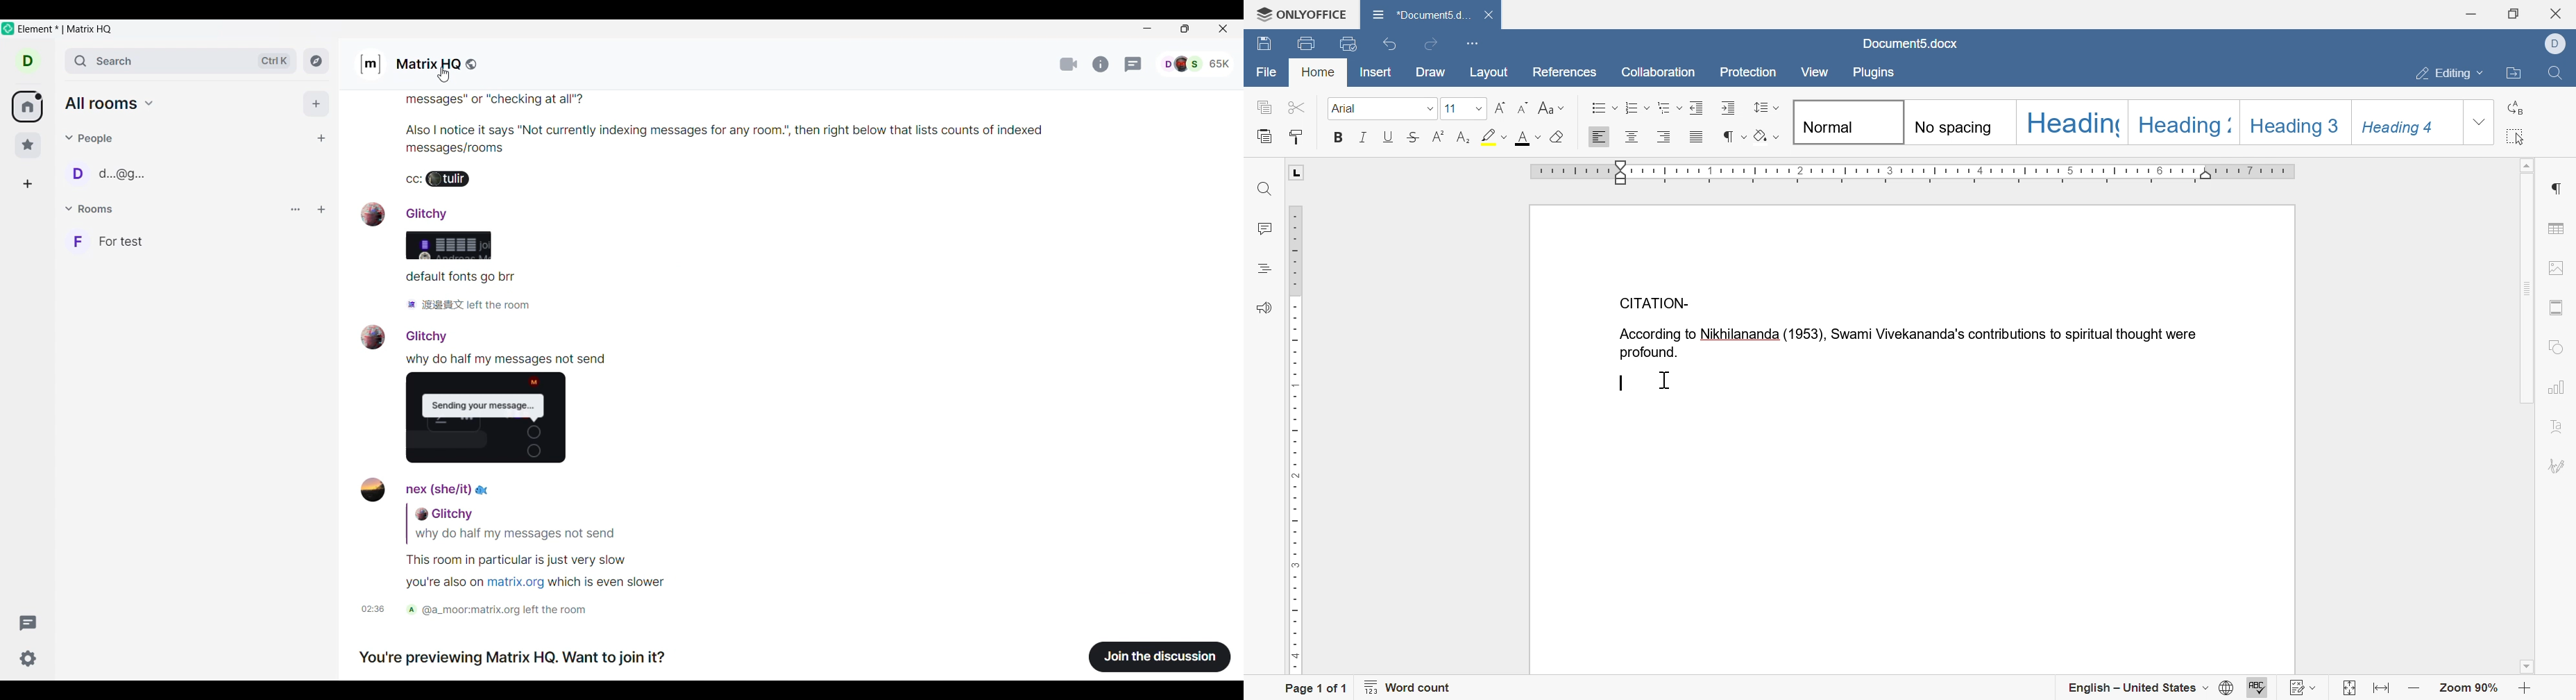  I want to click on editing, so click(2446, 74).